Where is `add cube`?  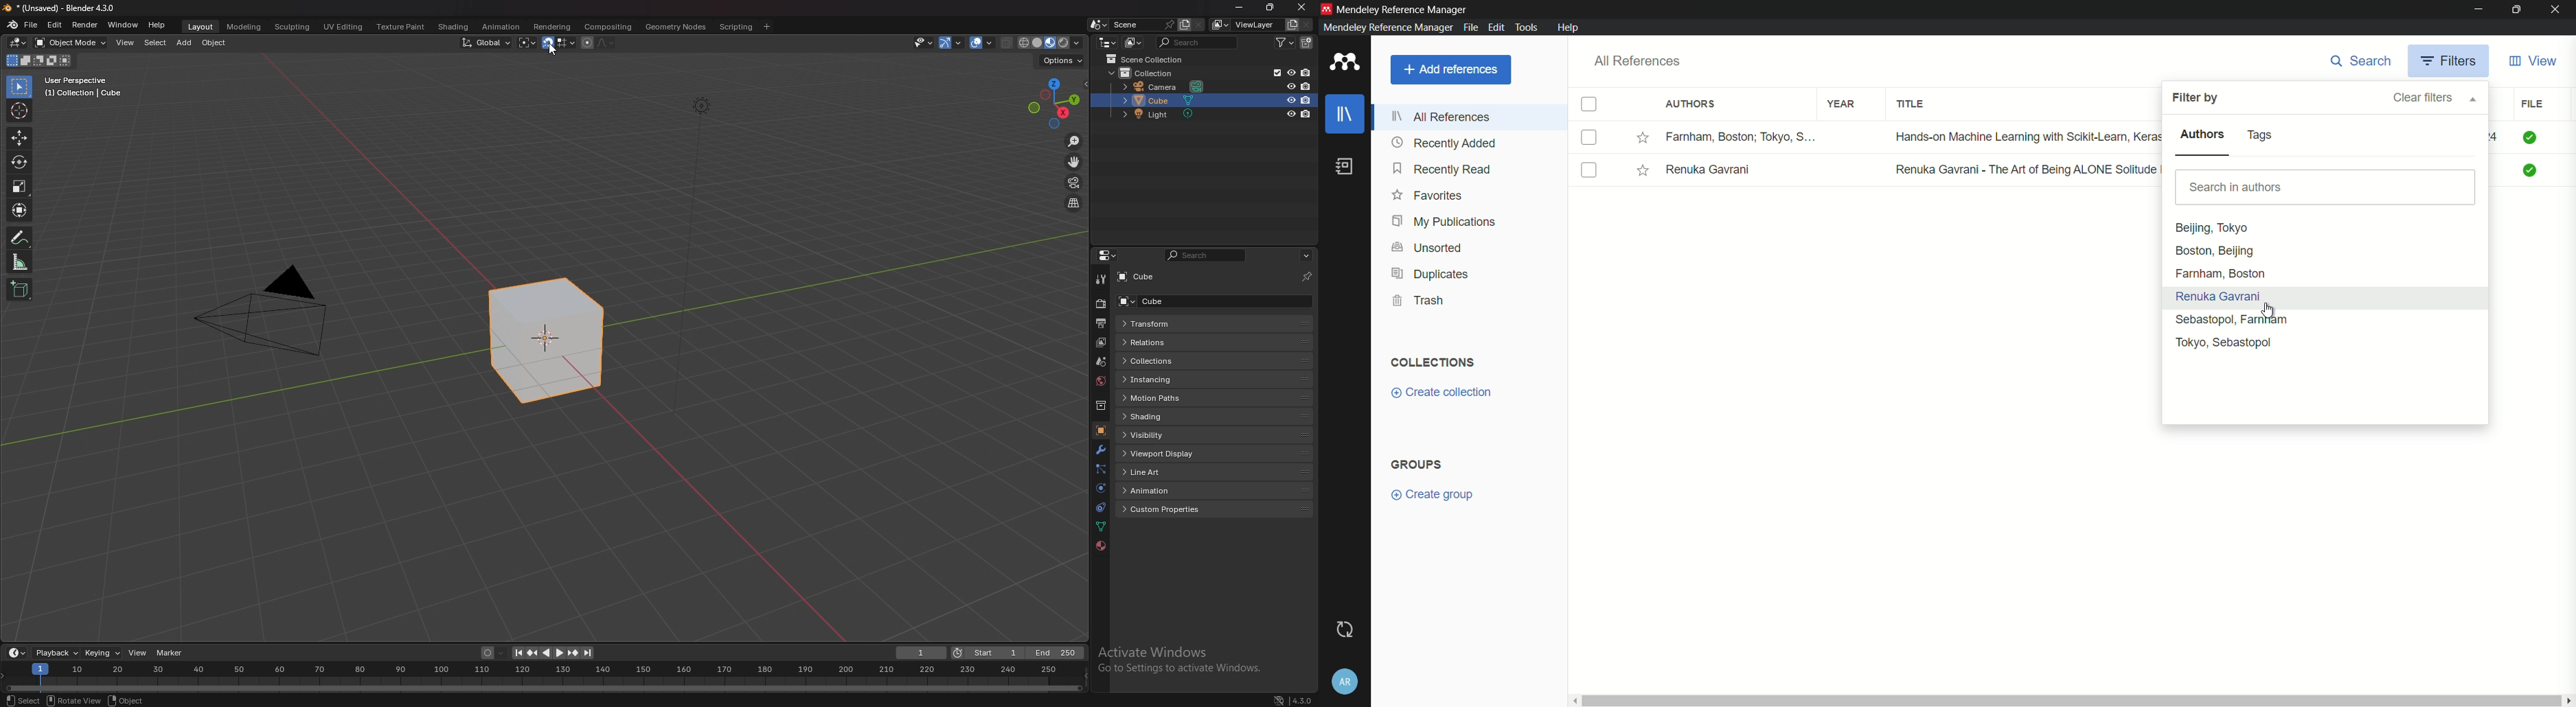 add cube is located at coordinates (19, 288).